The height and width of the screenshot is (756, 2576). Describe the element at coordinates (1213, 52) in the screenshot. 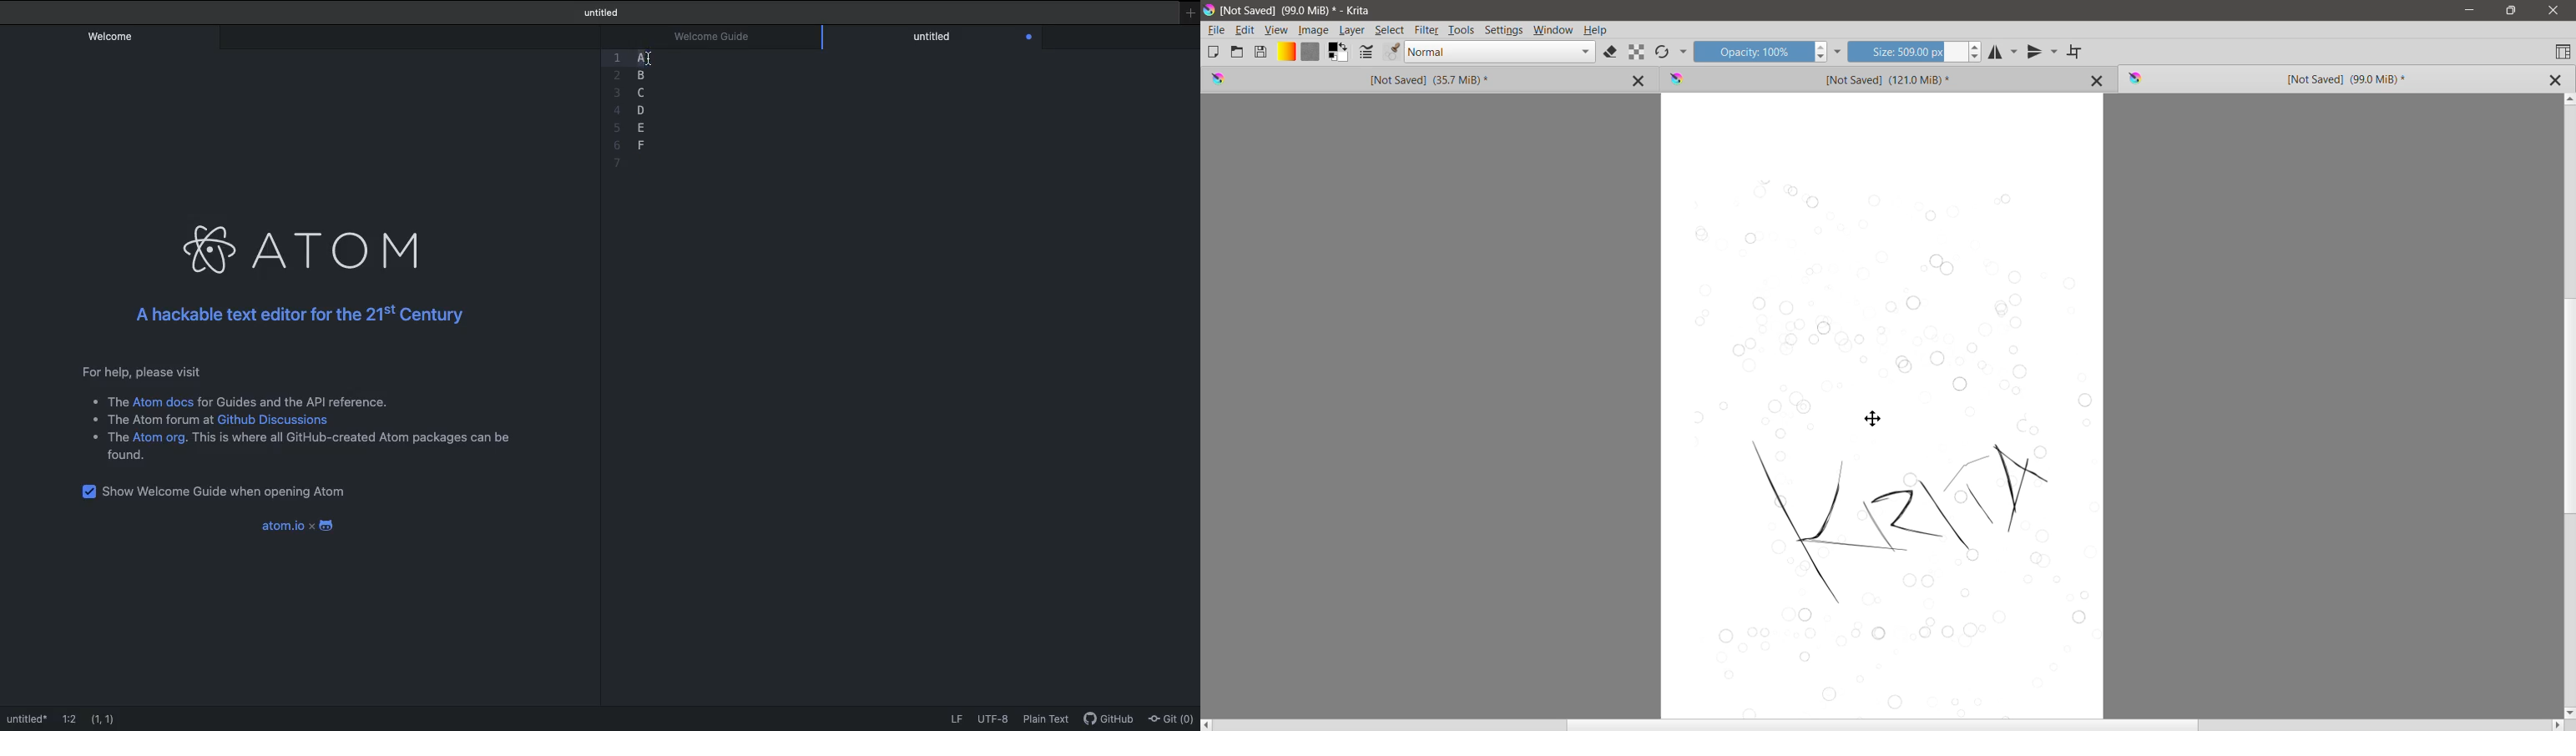

I see `Create New Document` at that location.